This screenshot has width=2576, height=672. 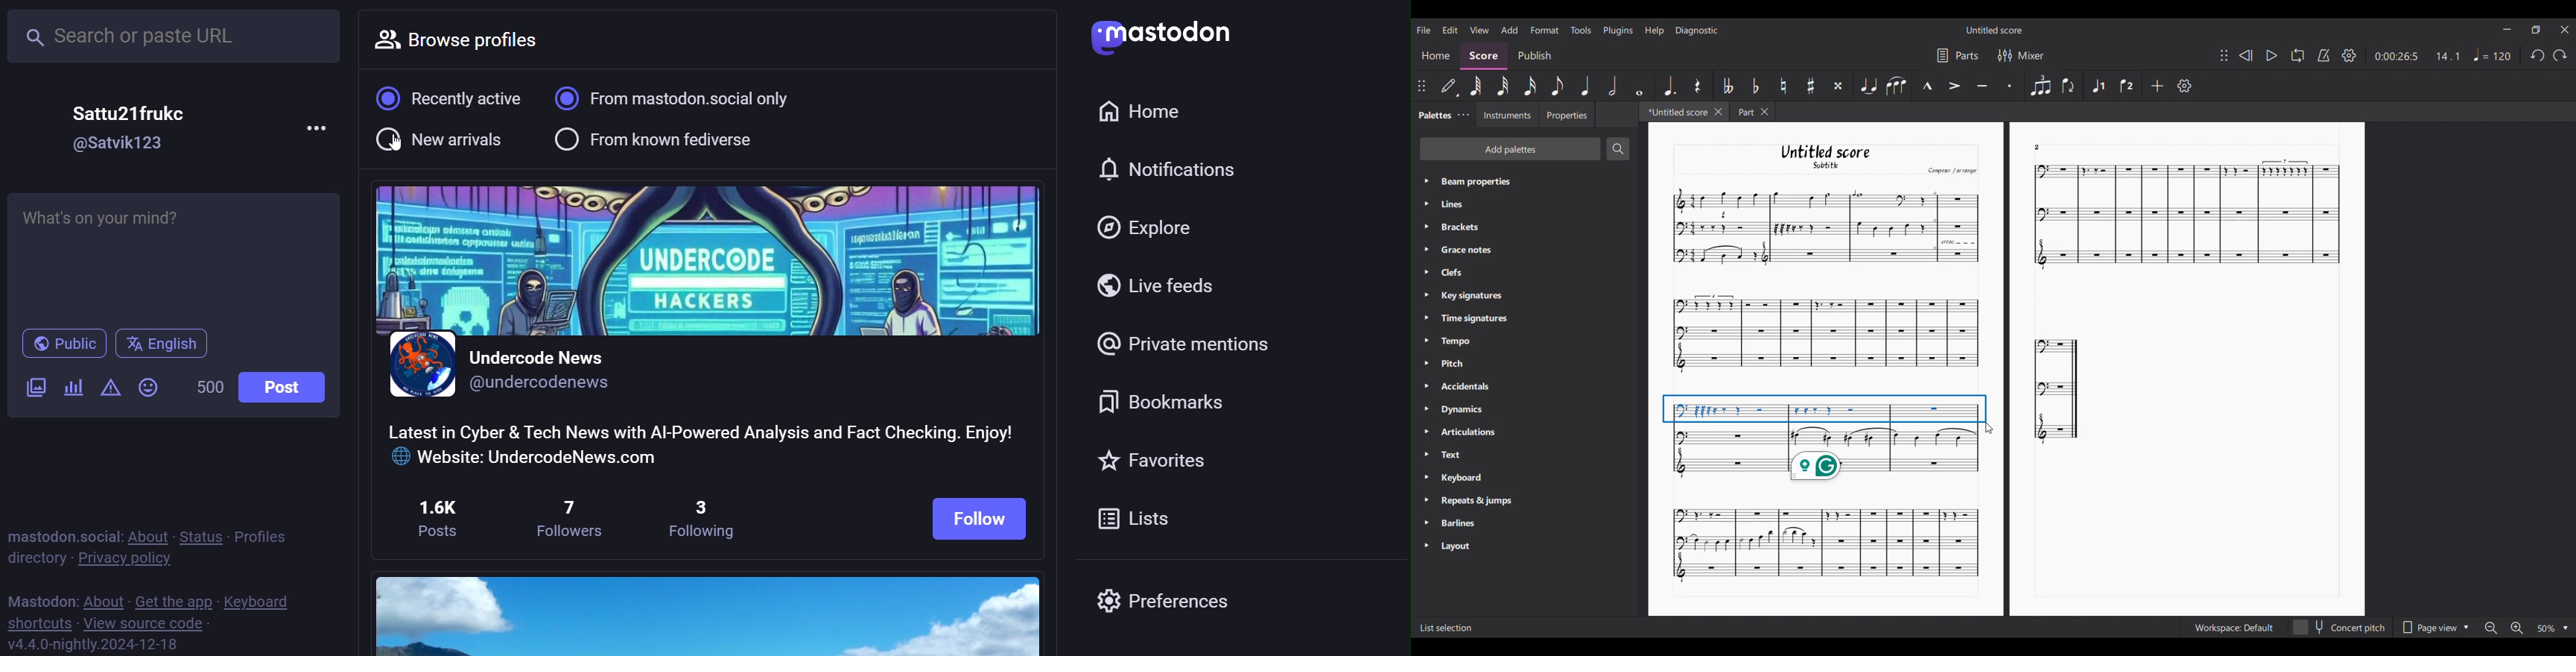 I want to click on Help menu, so click(x=1654, y=30).